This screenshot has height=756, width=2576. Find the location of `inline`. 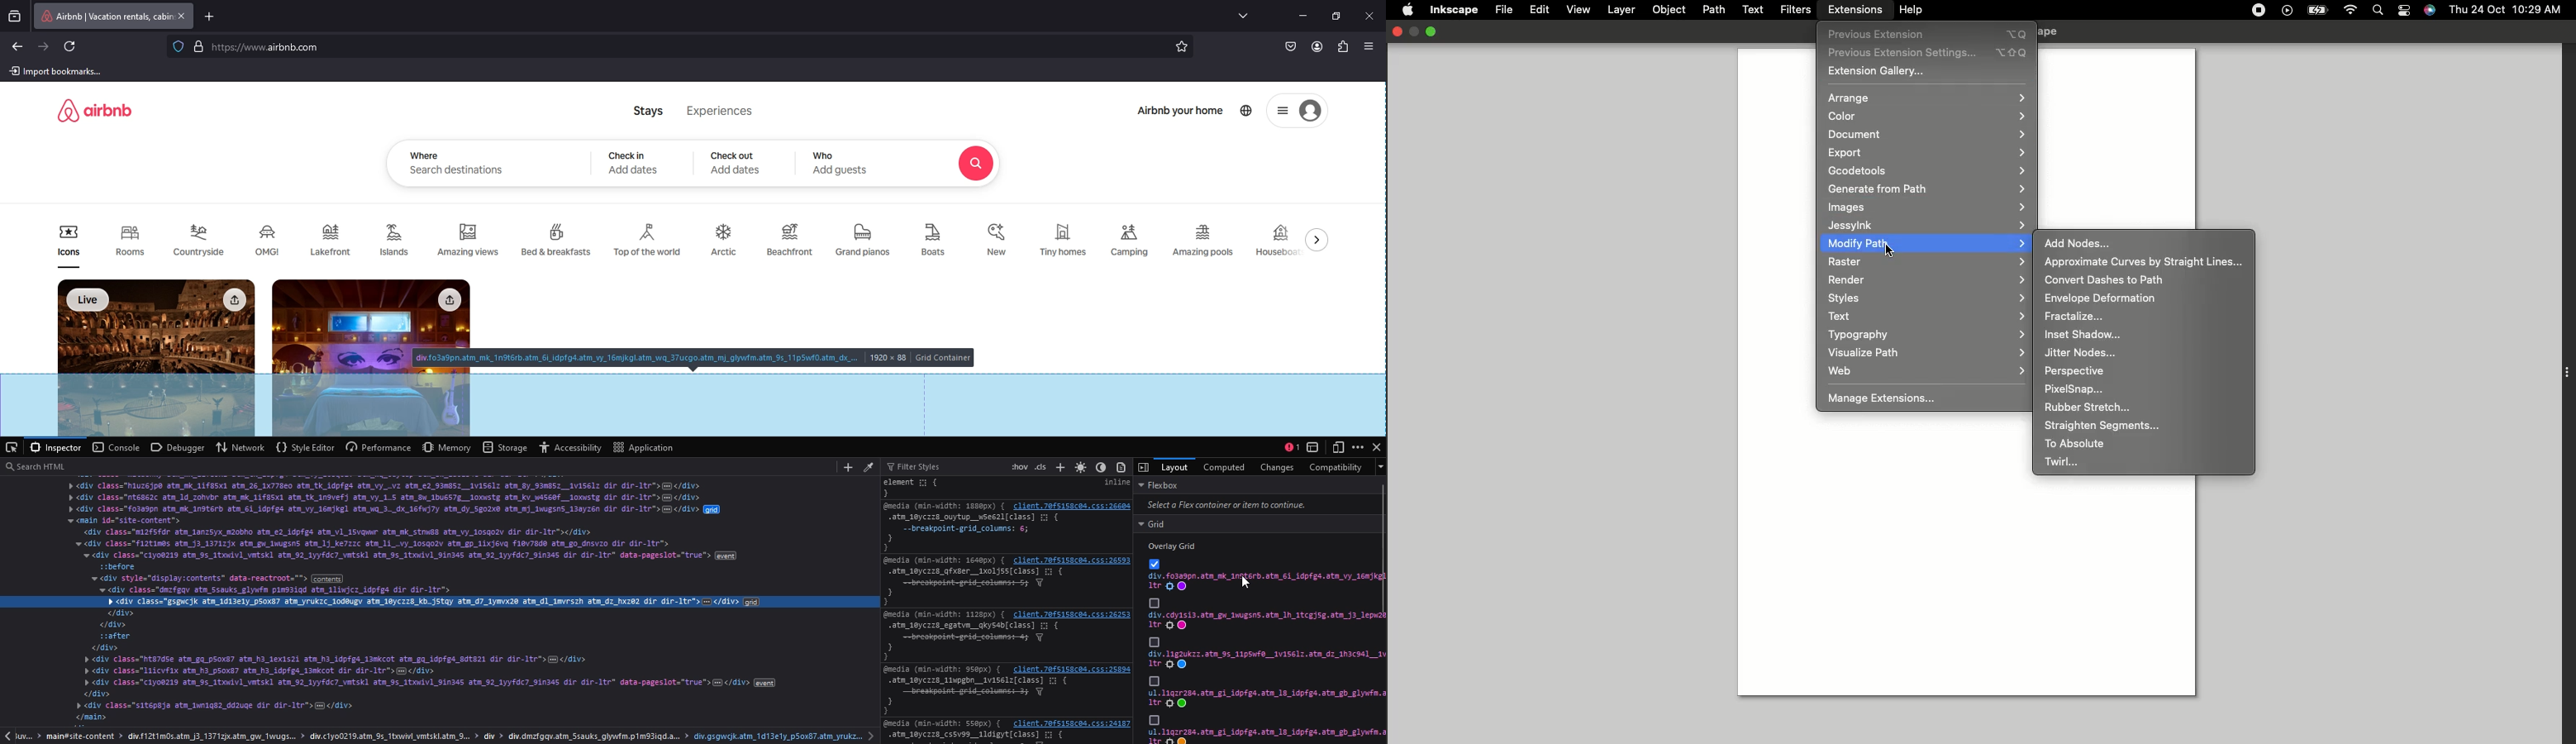

inline is located at coordinates (1116, 483).